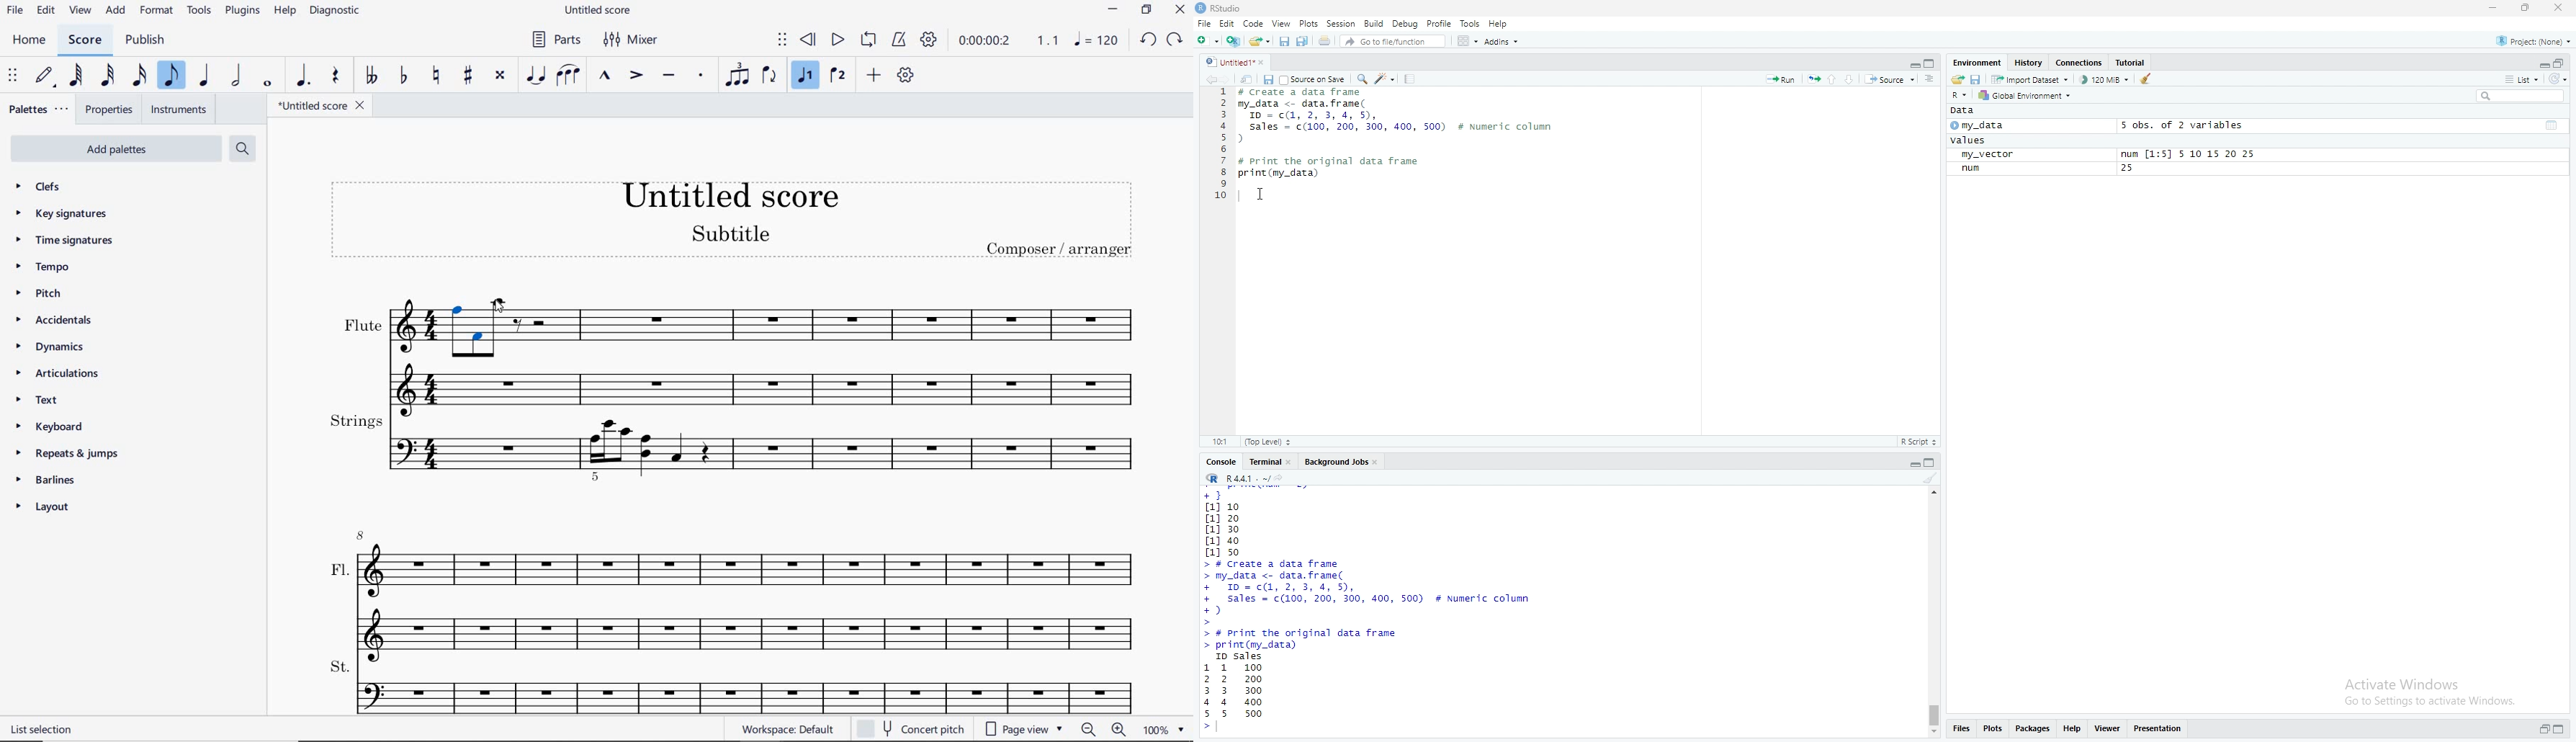 This screenshot has width=2576, height=756. Describe the element at coordinates (2537, 39) in the screenshot. I see `Project:(None)` at that location.